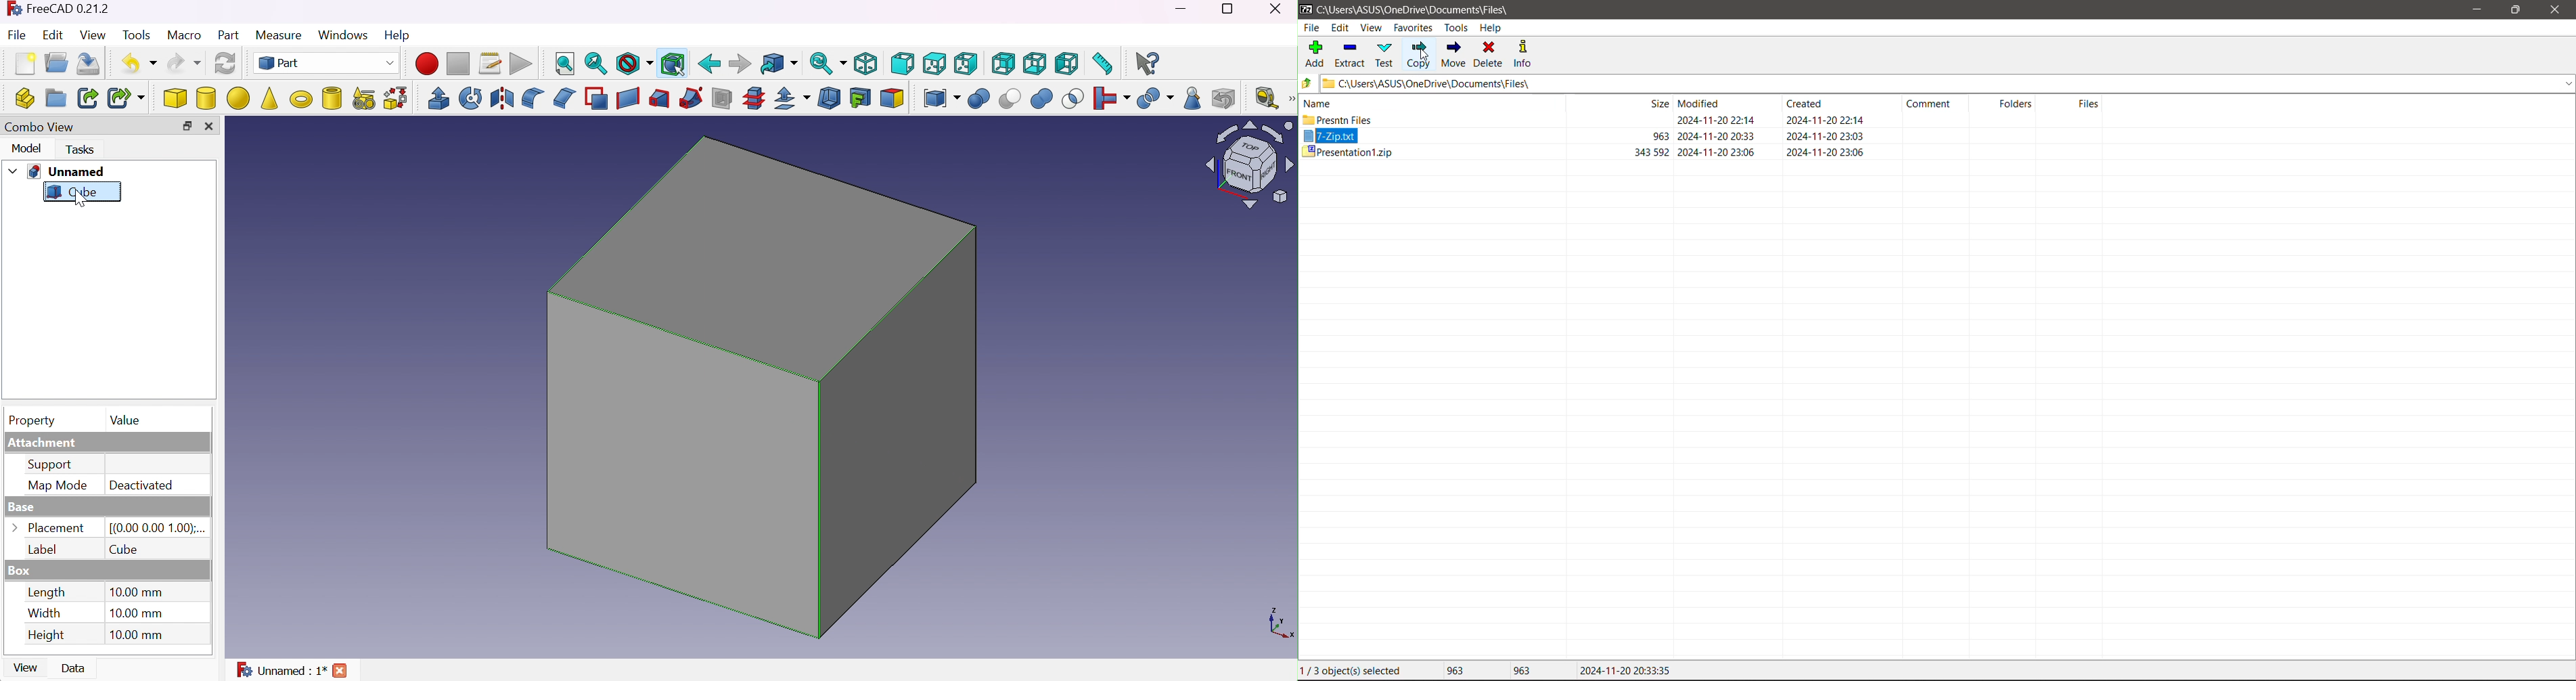 This screenshot has height=700, width=2576. Describe the element at coordinates (533, 100) in the screenshot. I see `Fillet` at that location.